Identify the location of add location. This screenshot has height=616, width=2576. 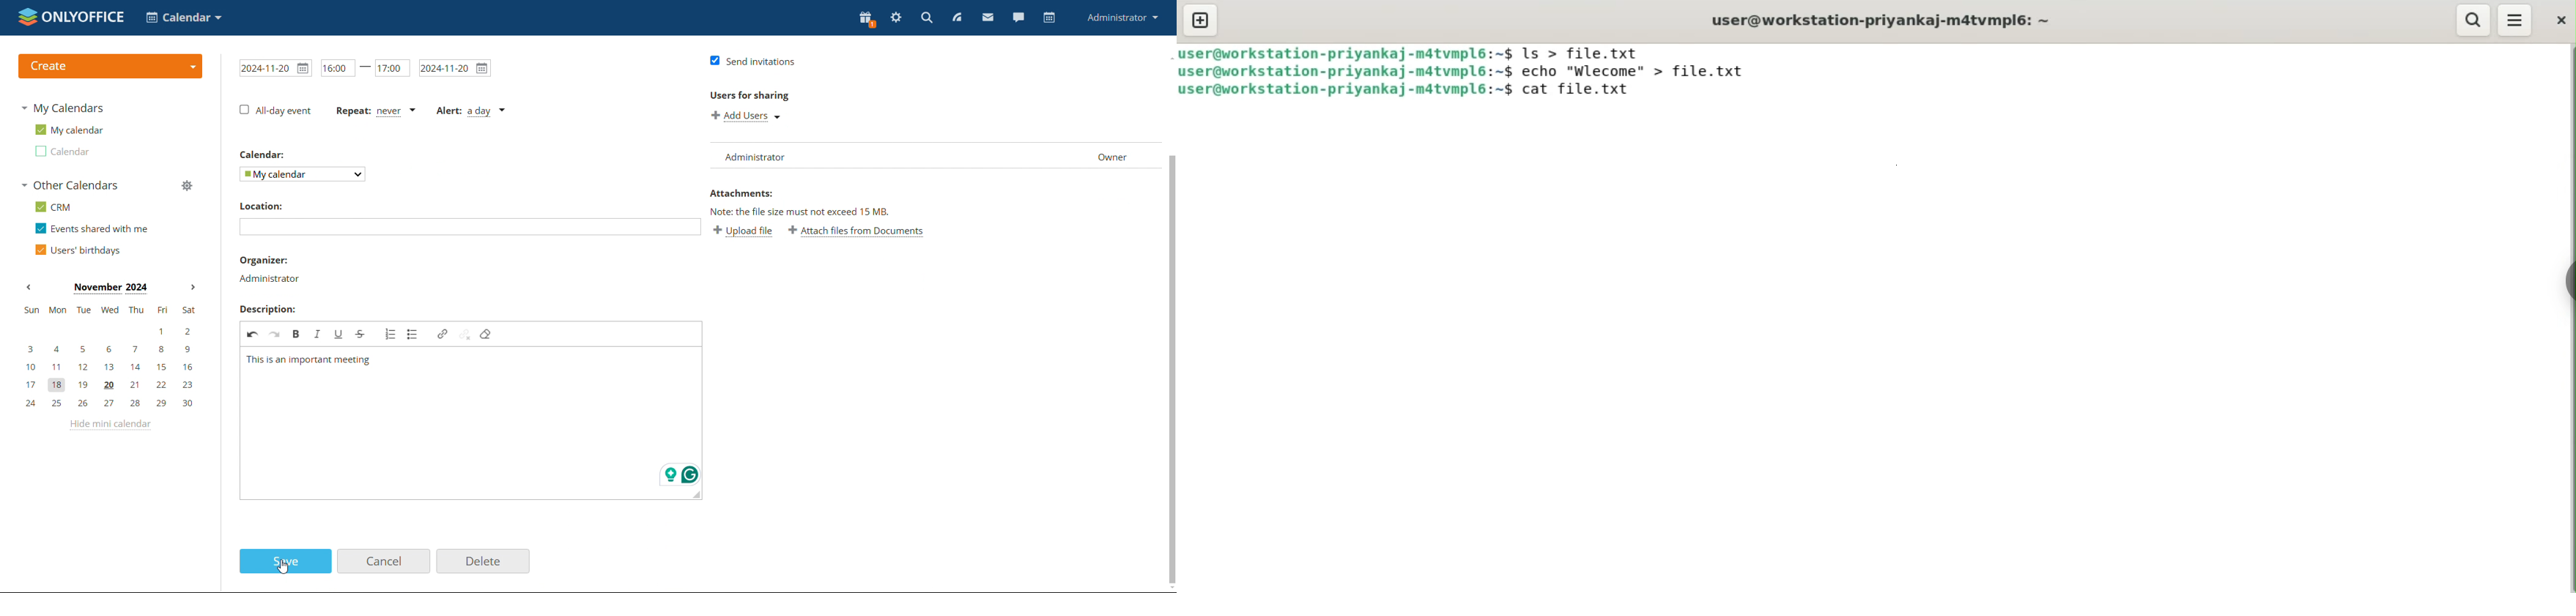
(471, 227).